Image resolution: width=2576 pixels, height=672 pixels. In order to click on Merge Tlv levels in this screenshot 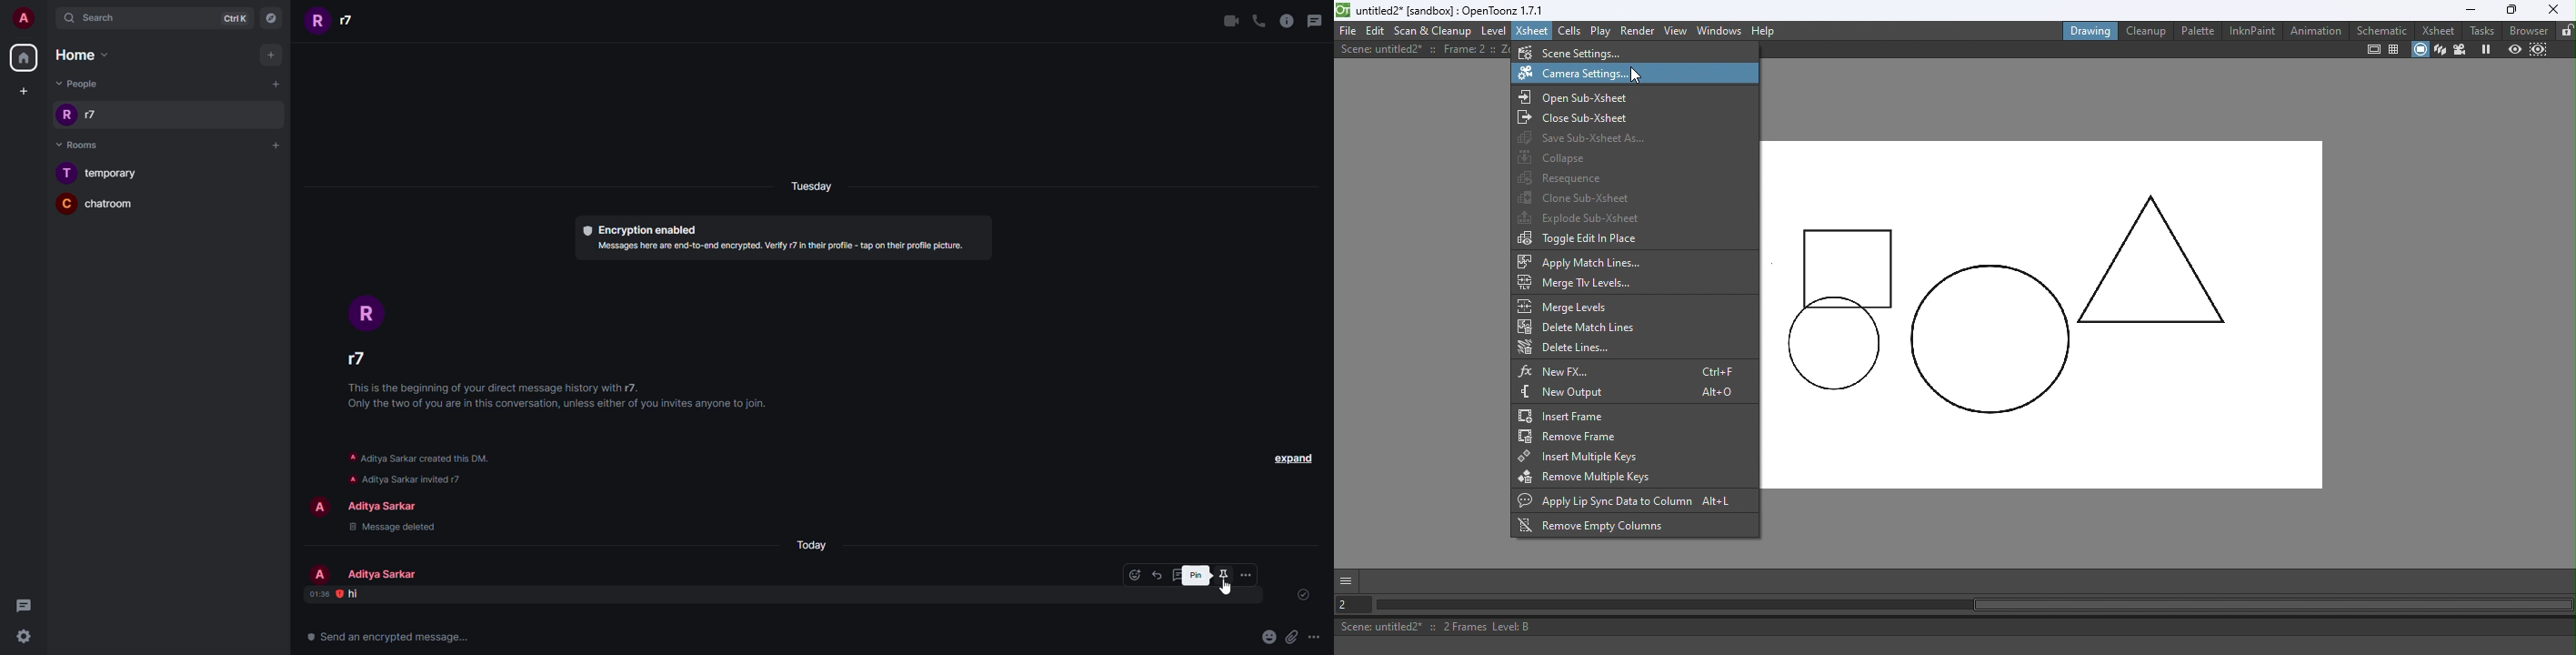, I will do `click(1579, 283)`.